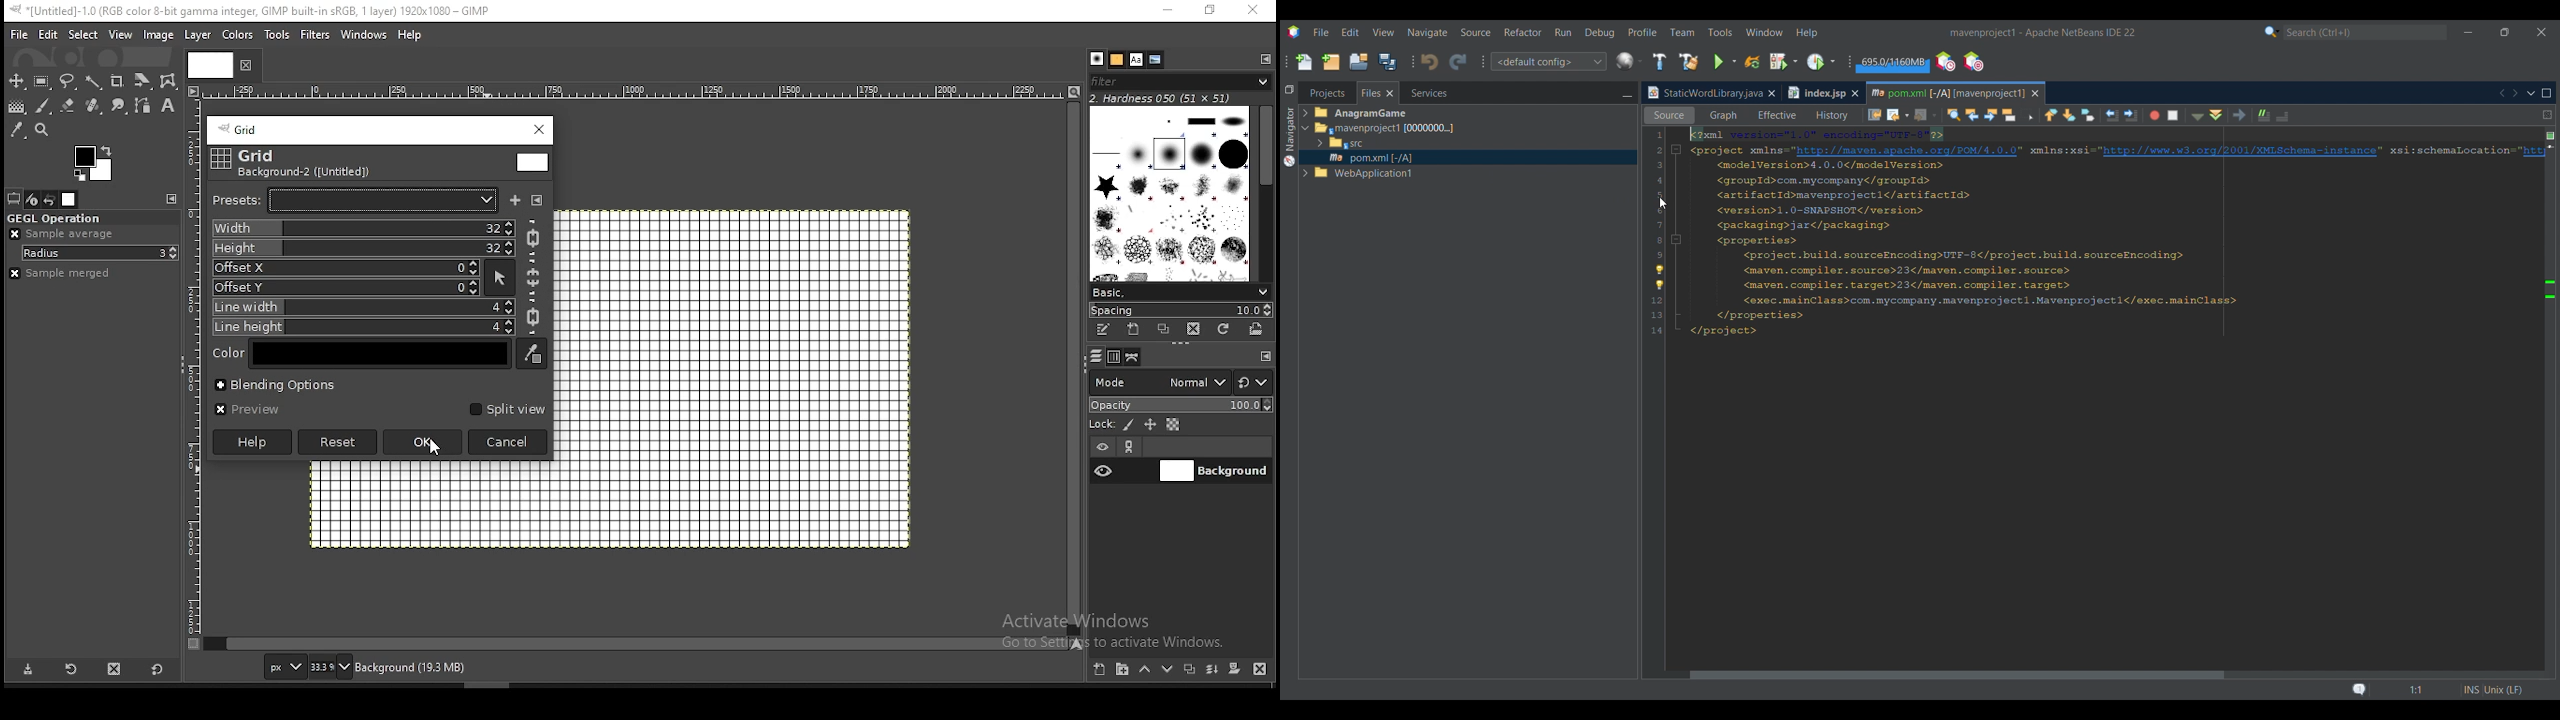 The image size is (2576, 728). I want to click on cinfigure this tab, so click(1266, 60).